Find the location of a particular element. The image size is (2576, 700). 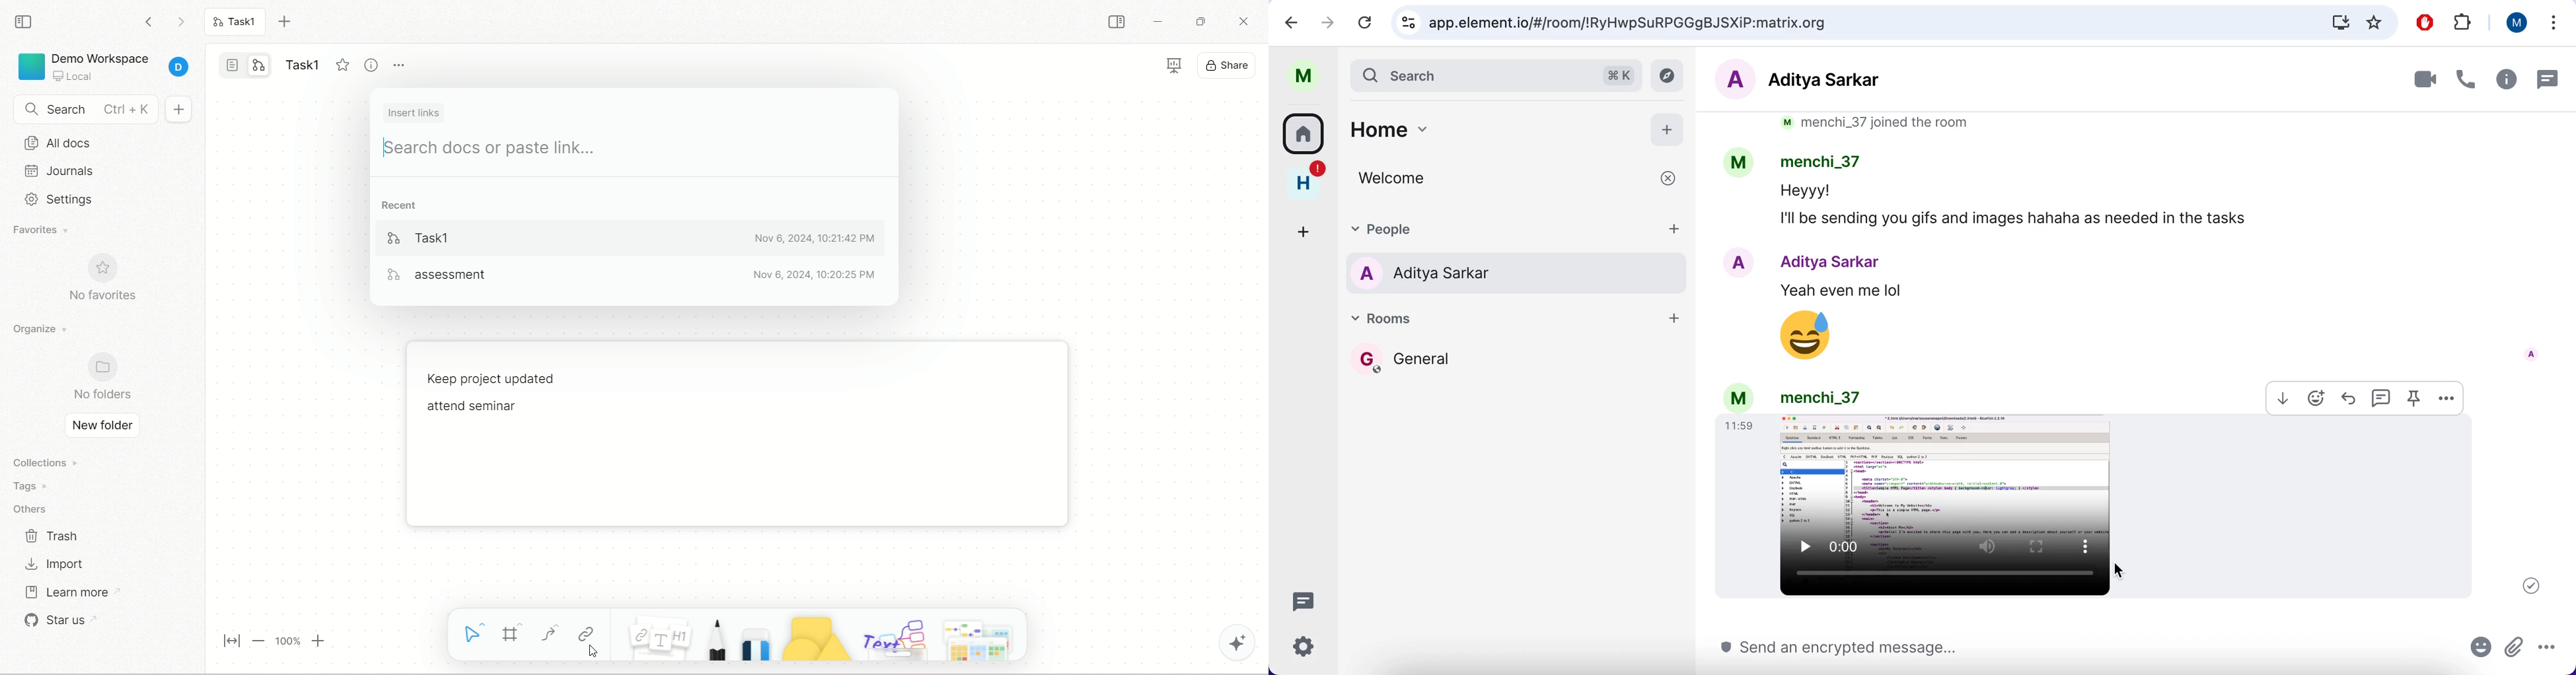

add is located at coordinates (1669, 131).